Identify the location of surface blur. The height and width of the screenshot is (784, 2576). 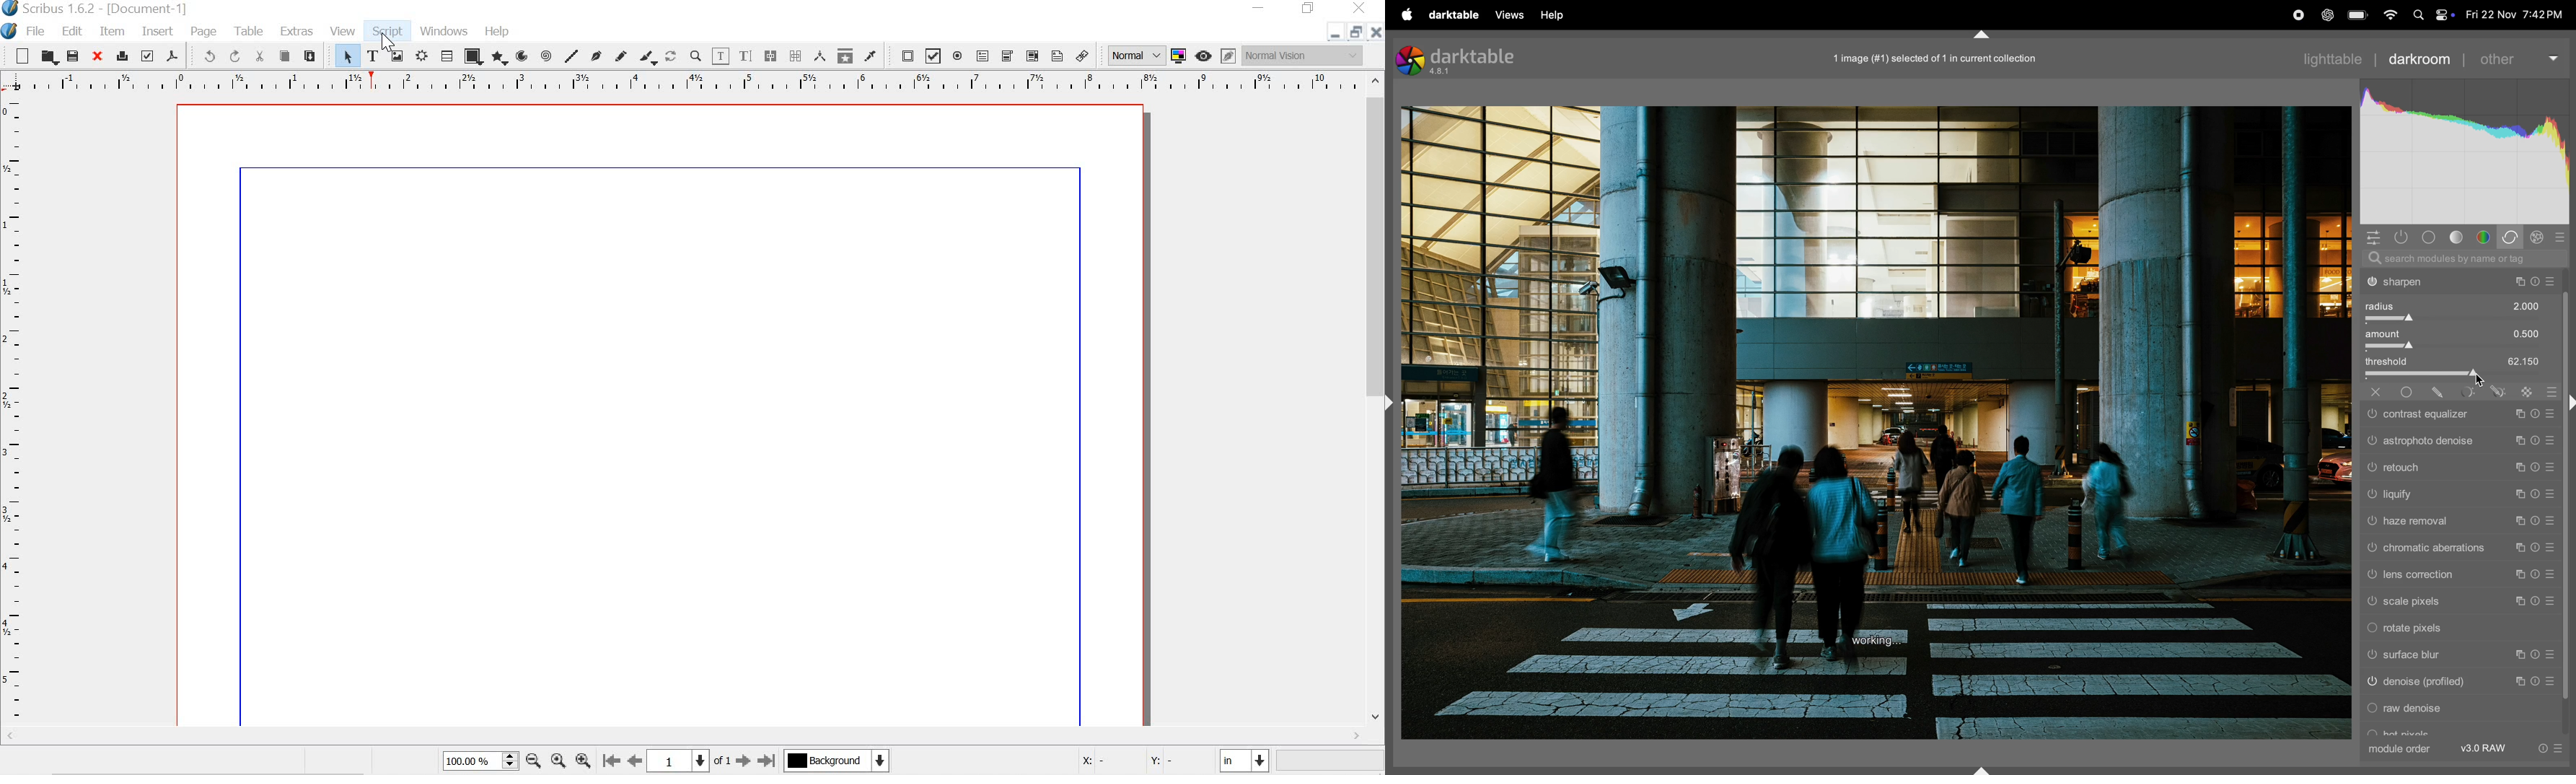
(2455, 657).